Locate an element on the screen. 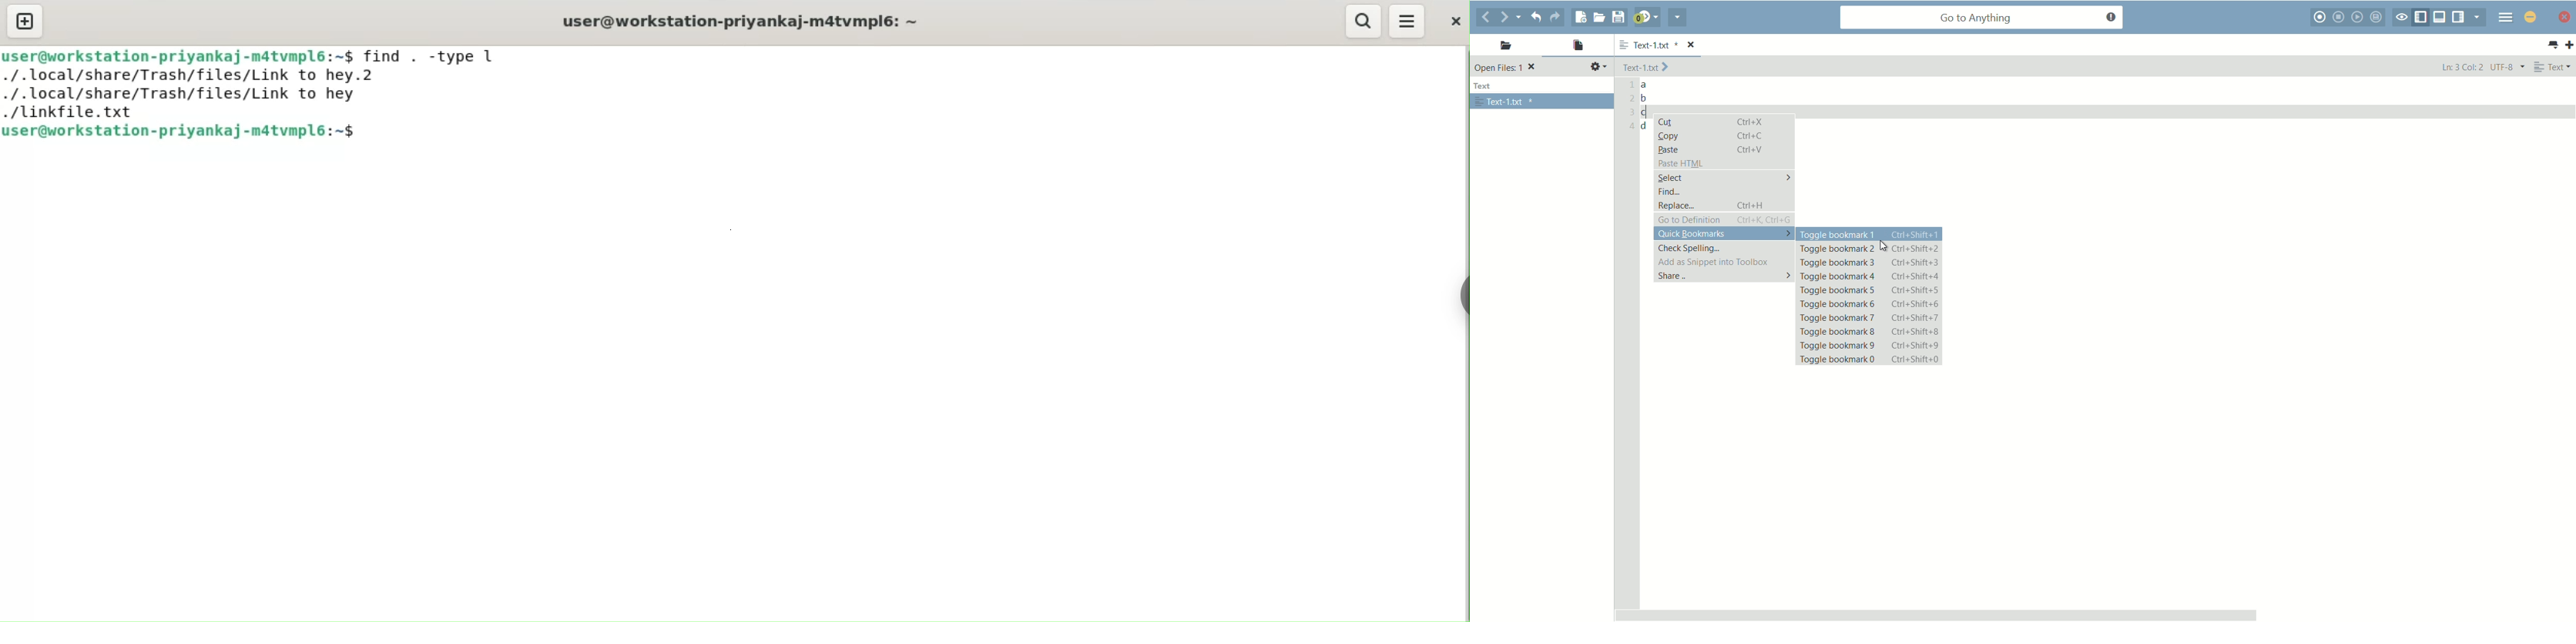 The width and height of the screenshot is (2576, 644). Text-1.txt * is located at coordinates (1505, 102).